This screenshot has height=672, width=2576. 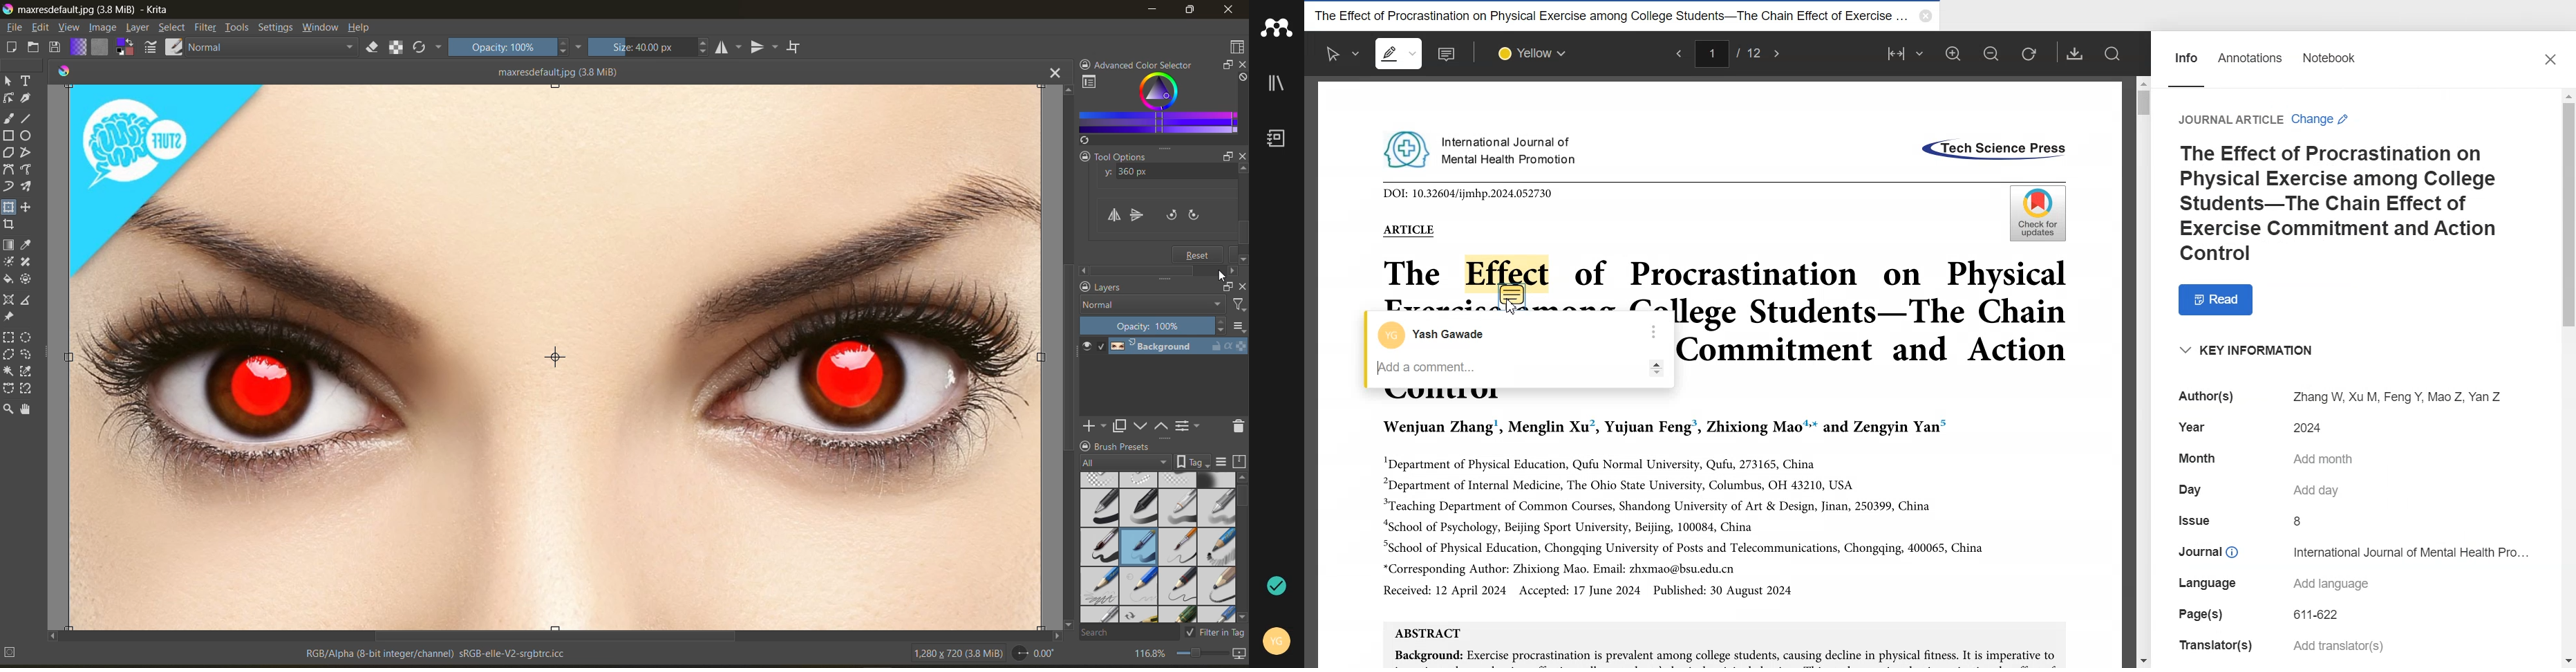 I want to click on tool, so click(x=26, y=339).